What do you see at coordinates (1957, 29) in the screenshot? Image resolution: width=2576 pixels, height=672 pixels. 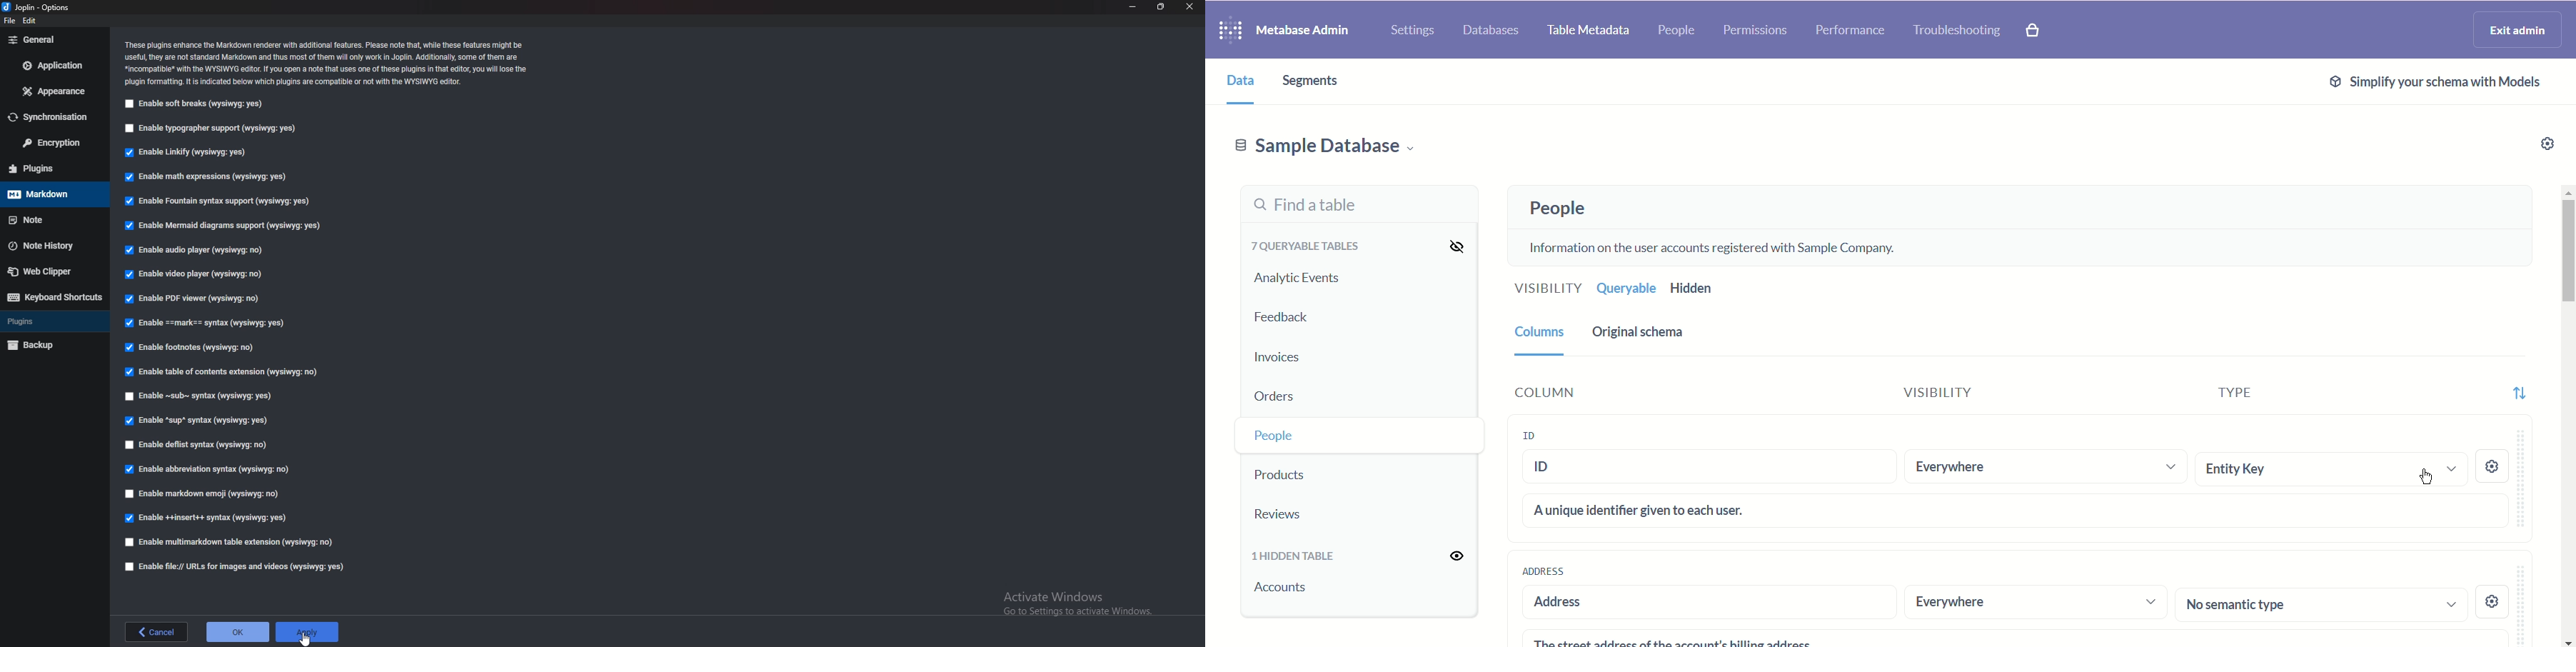 I see `Troubleshooting` at bounding box center [1957, 29].